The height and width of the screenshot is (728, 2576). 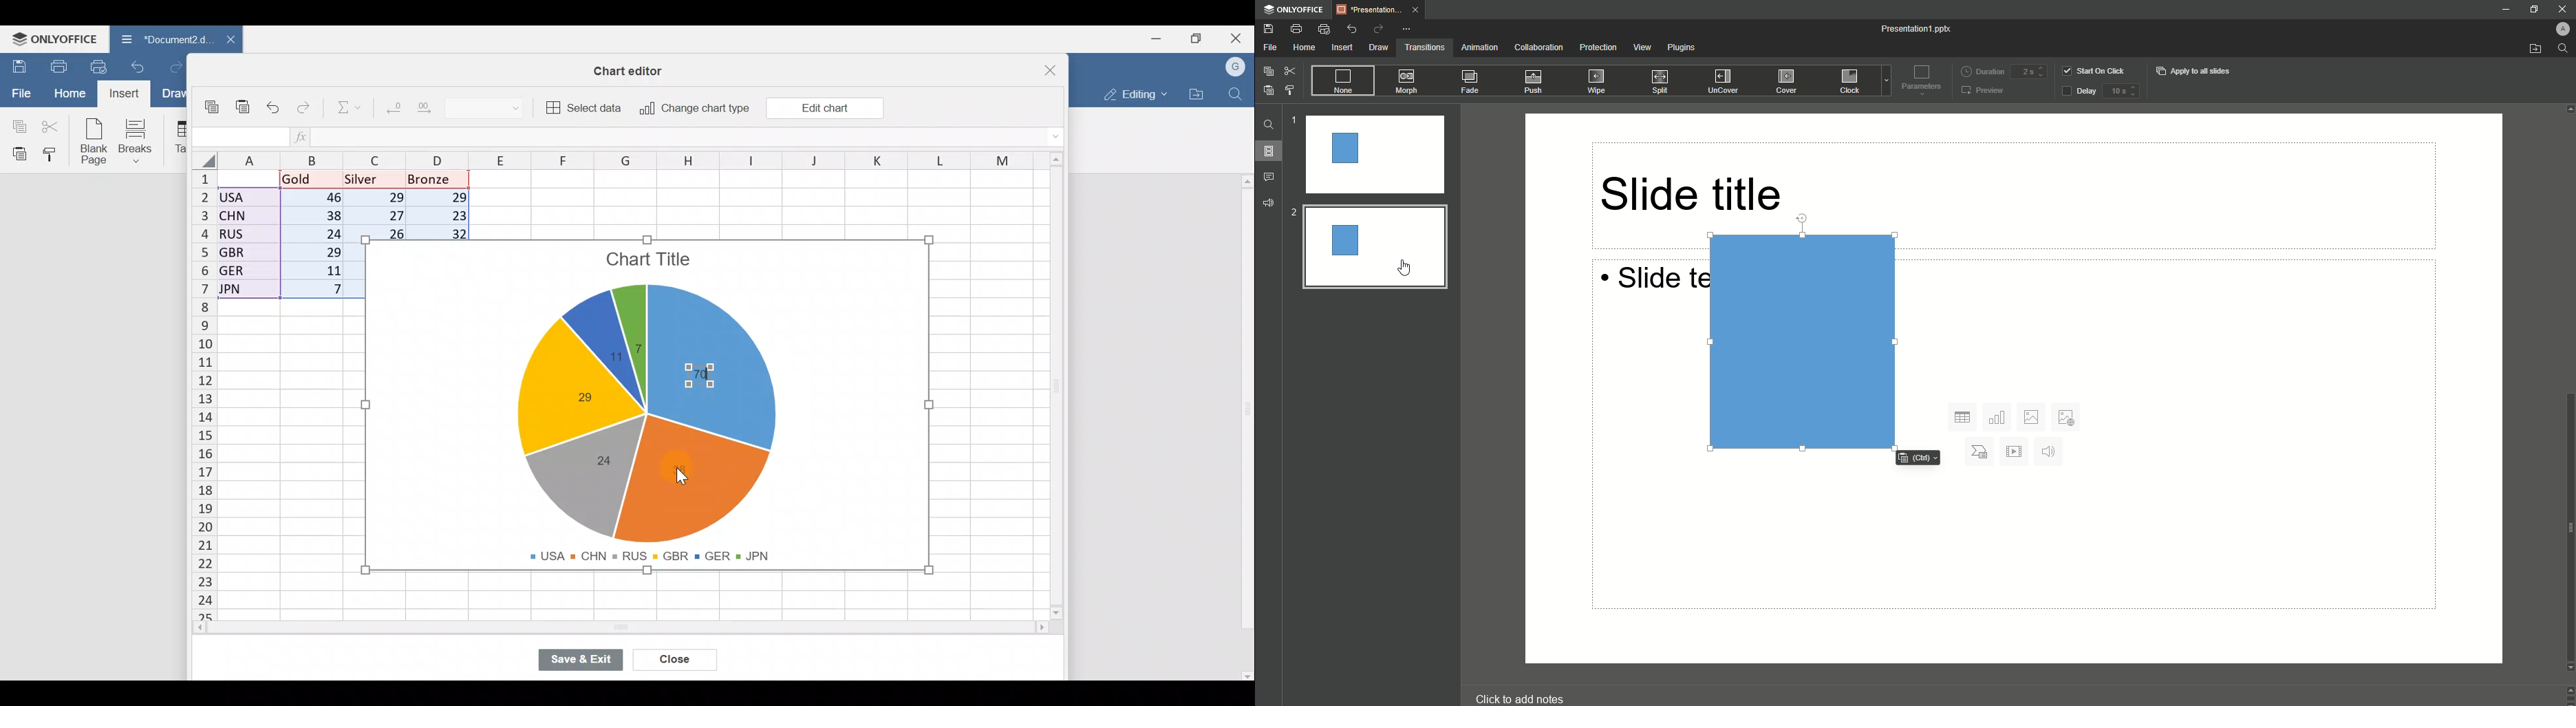 I want to click on Transitions, so click(x=1424, y=47).